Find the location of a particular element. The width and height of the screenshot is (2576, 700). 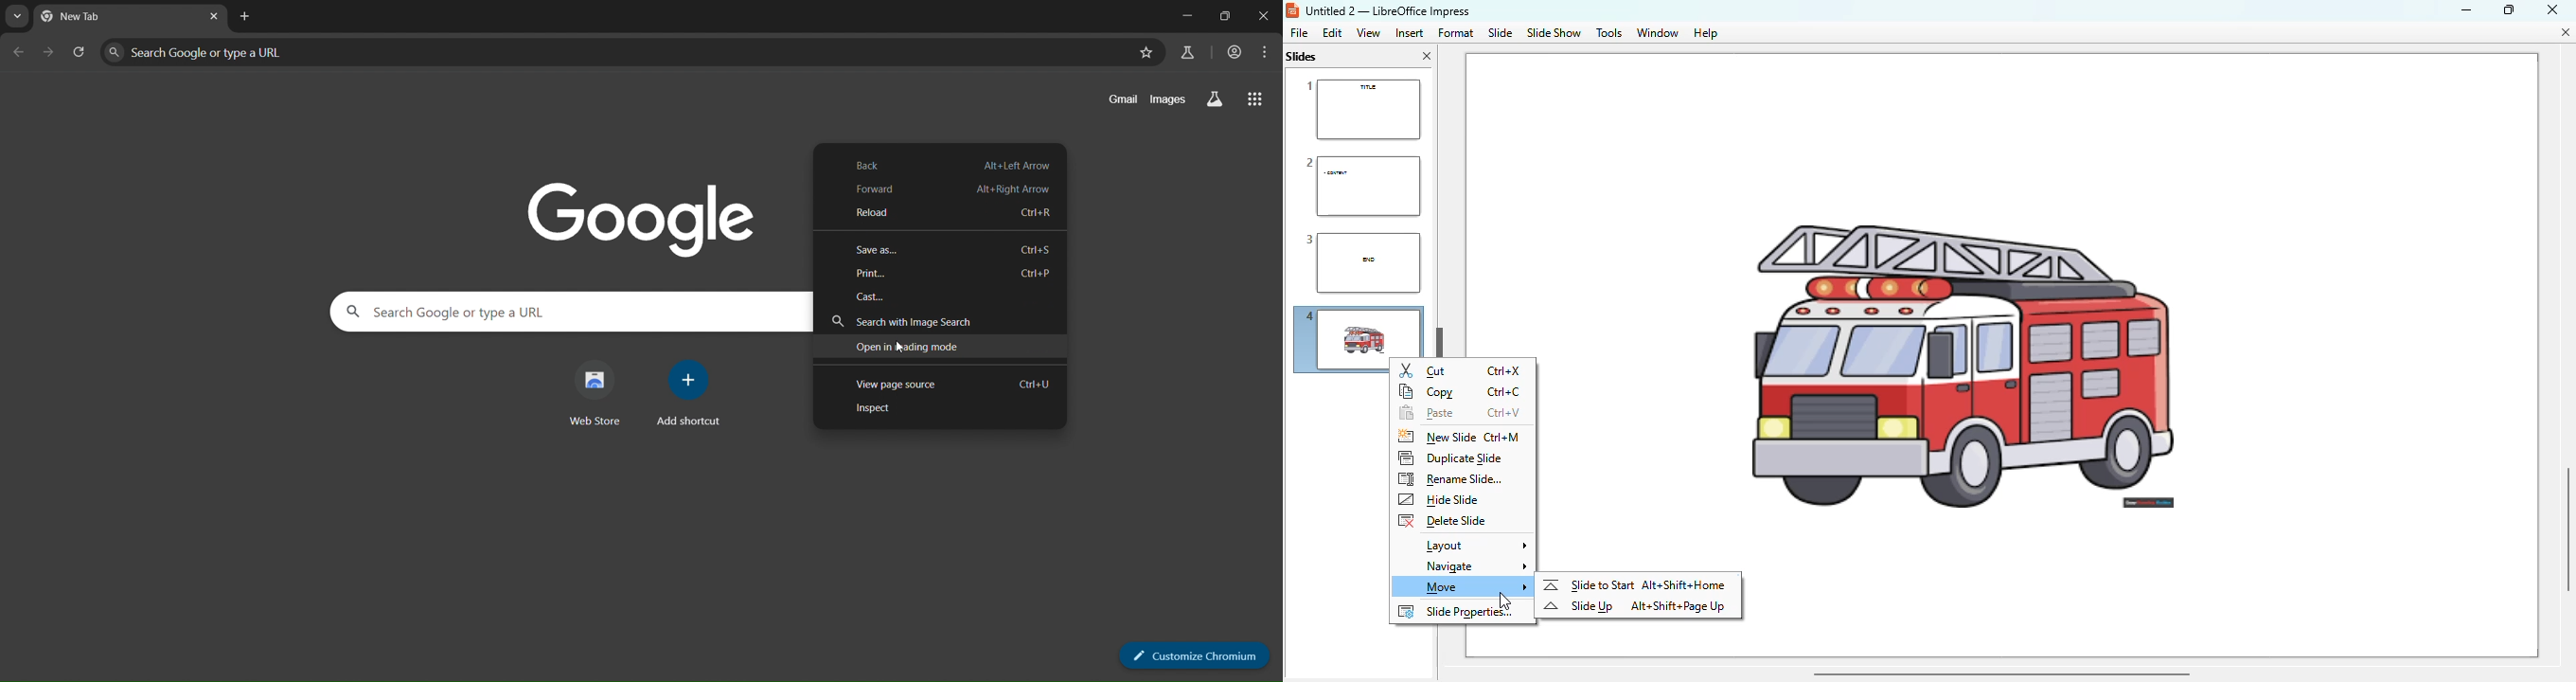

view page source is located at coordinates (943, 384).